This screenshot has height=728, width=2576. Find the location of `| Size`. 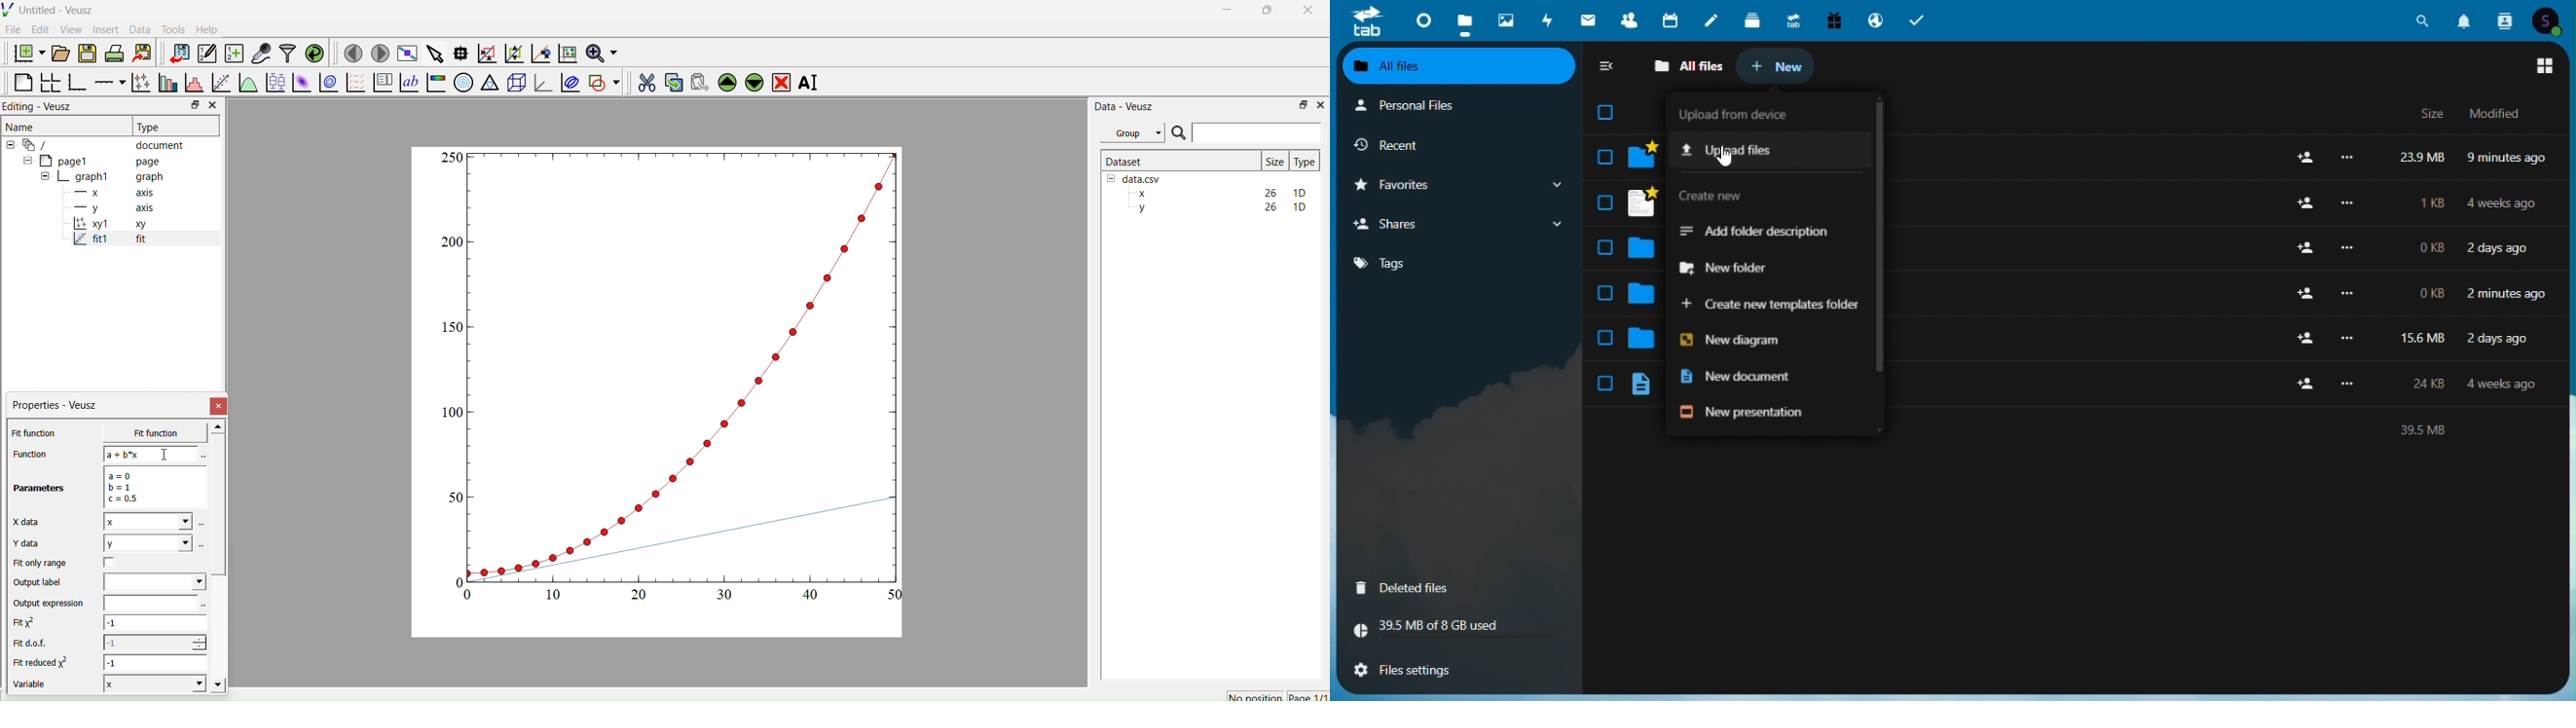

| Size is located at coordinates (1274, 160).